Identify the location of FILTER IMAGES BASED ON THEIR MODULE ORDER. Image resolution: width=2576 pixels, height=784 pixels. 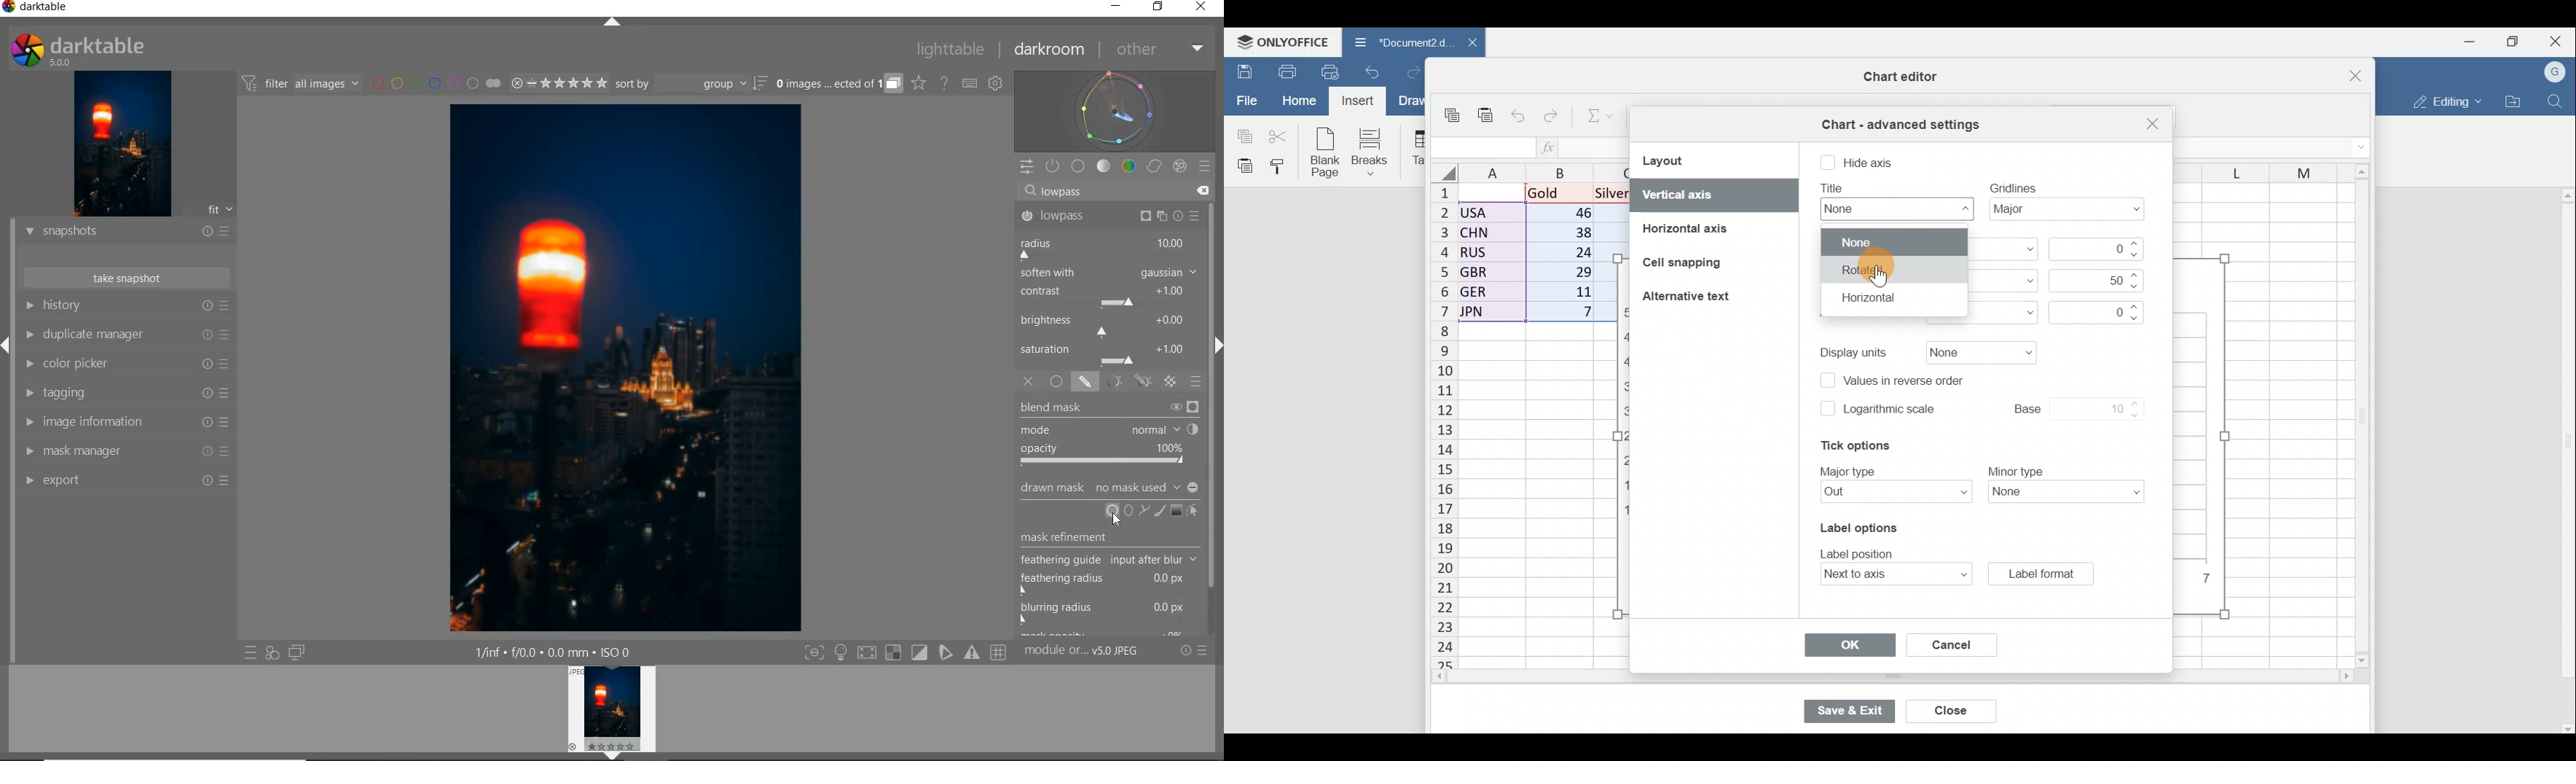
(302, 84).